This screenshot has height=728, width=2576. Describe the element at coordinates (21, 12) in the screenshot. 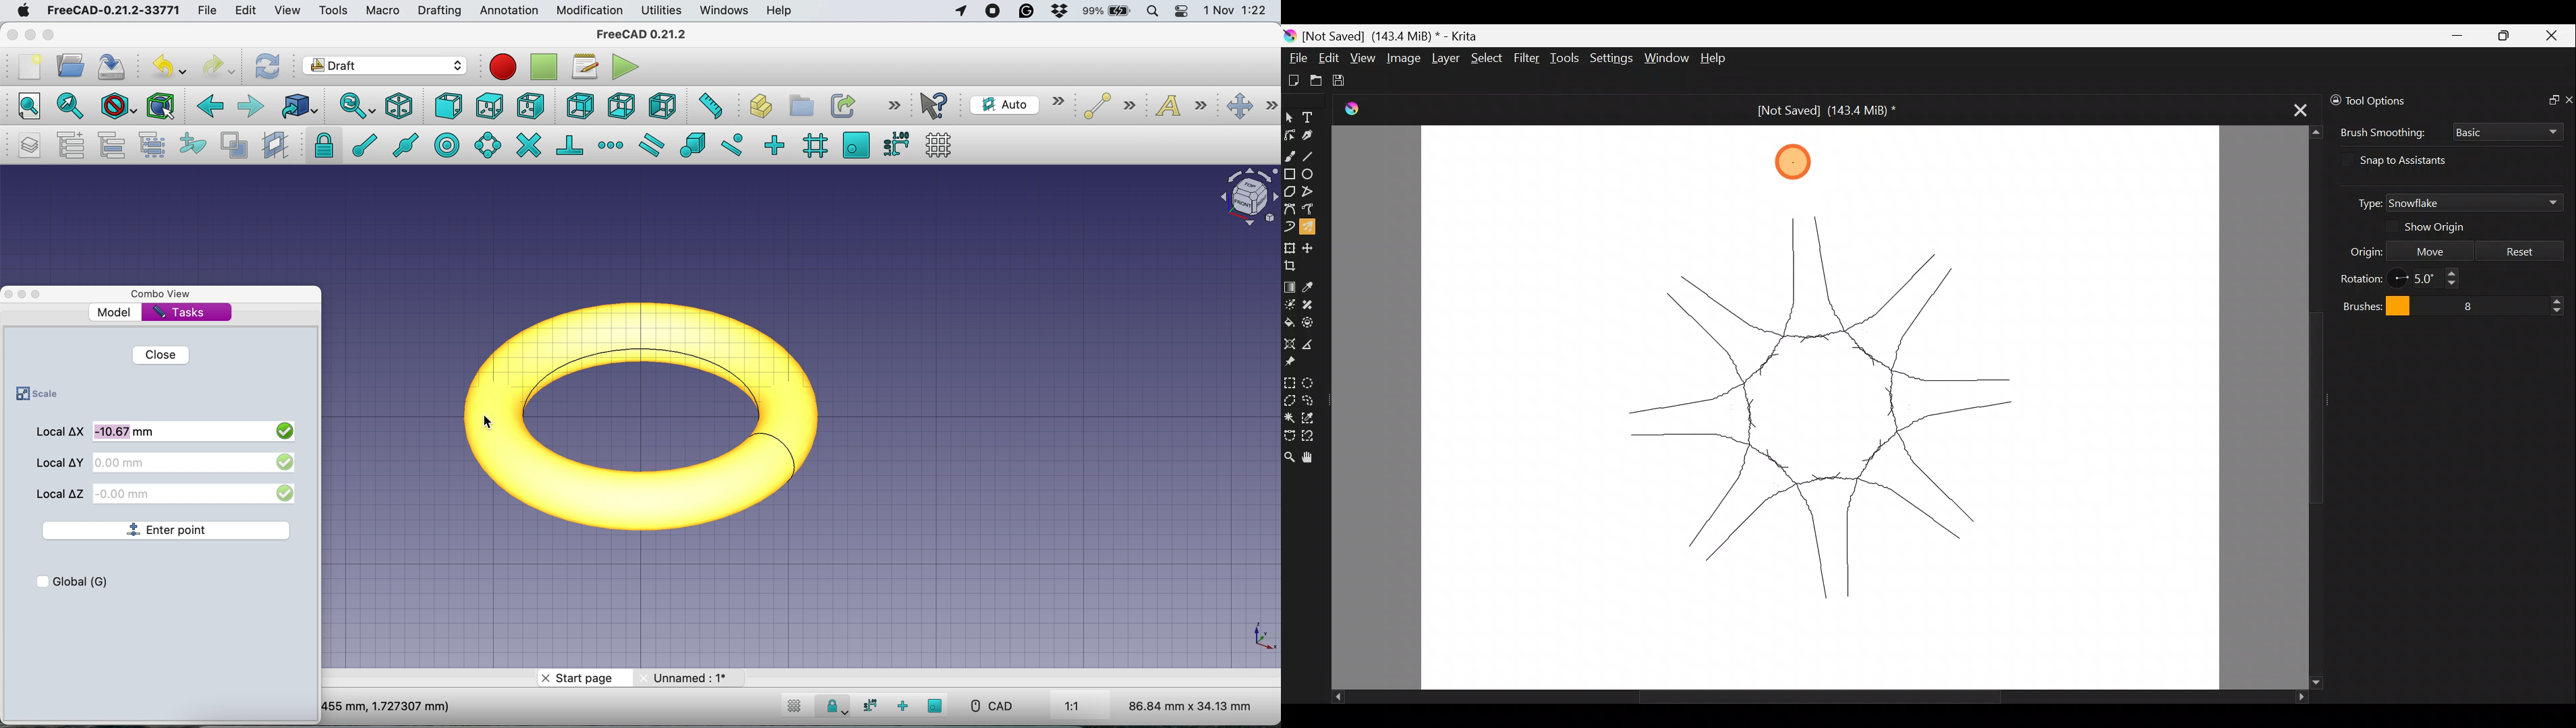

I see `system logo` at that location.